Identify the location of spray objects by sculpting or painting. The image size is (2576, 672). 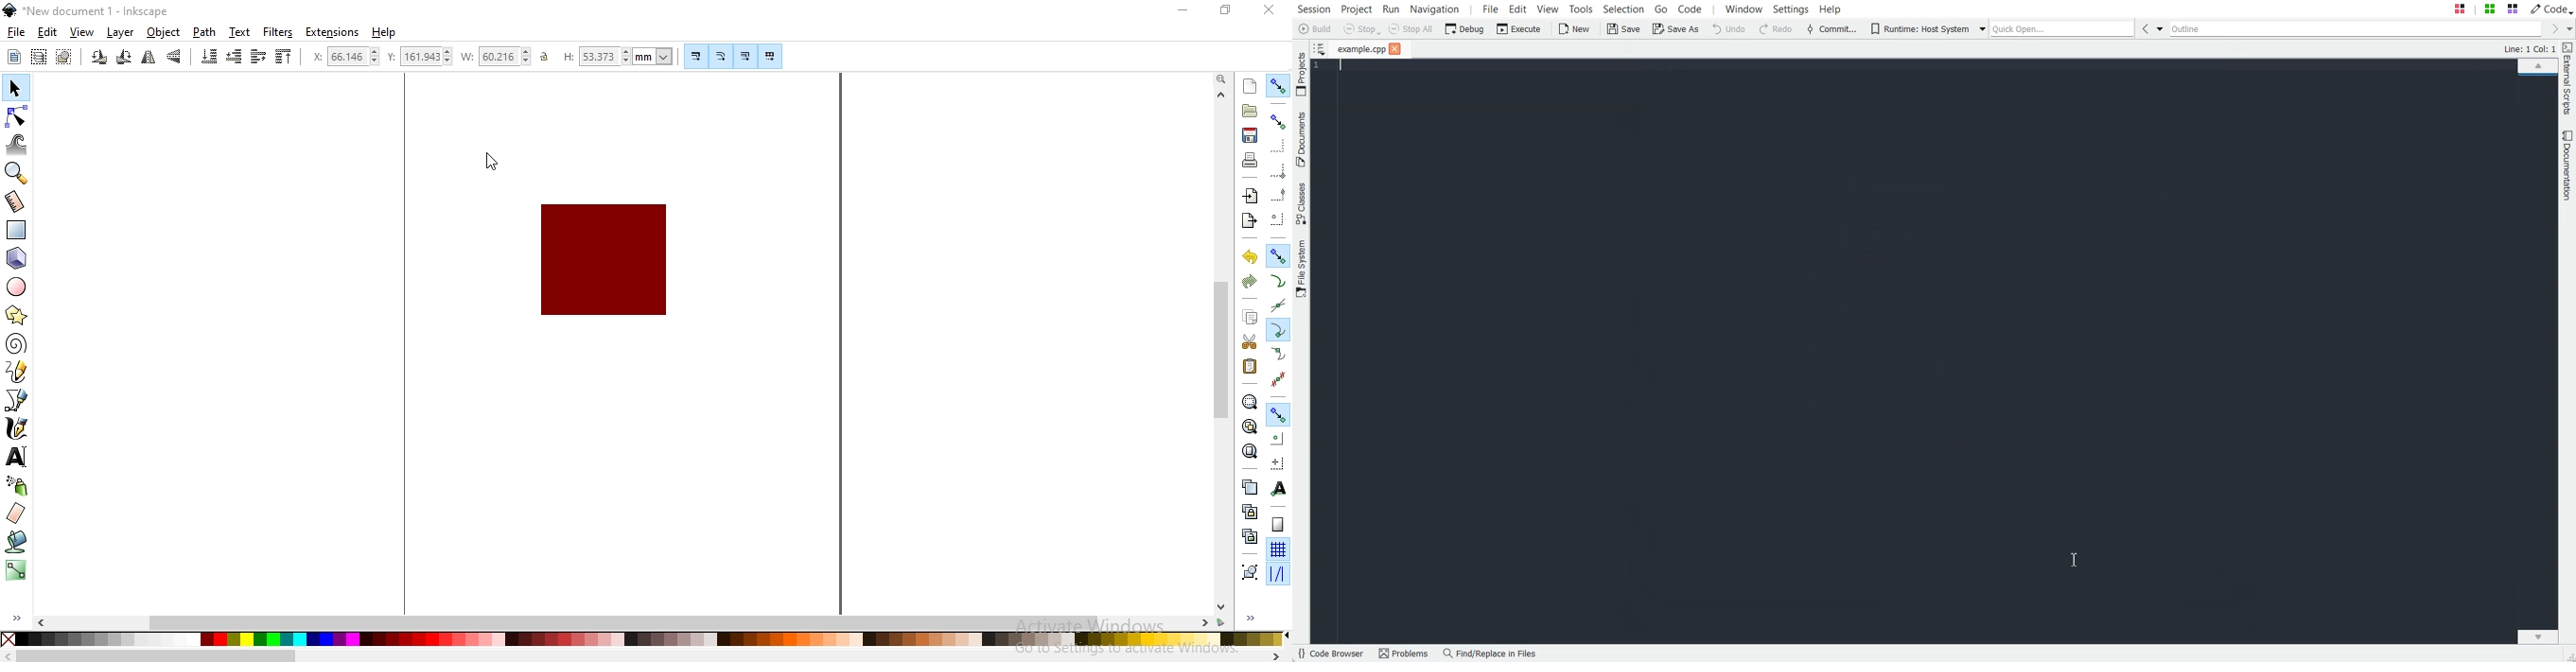
(16, 486).